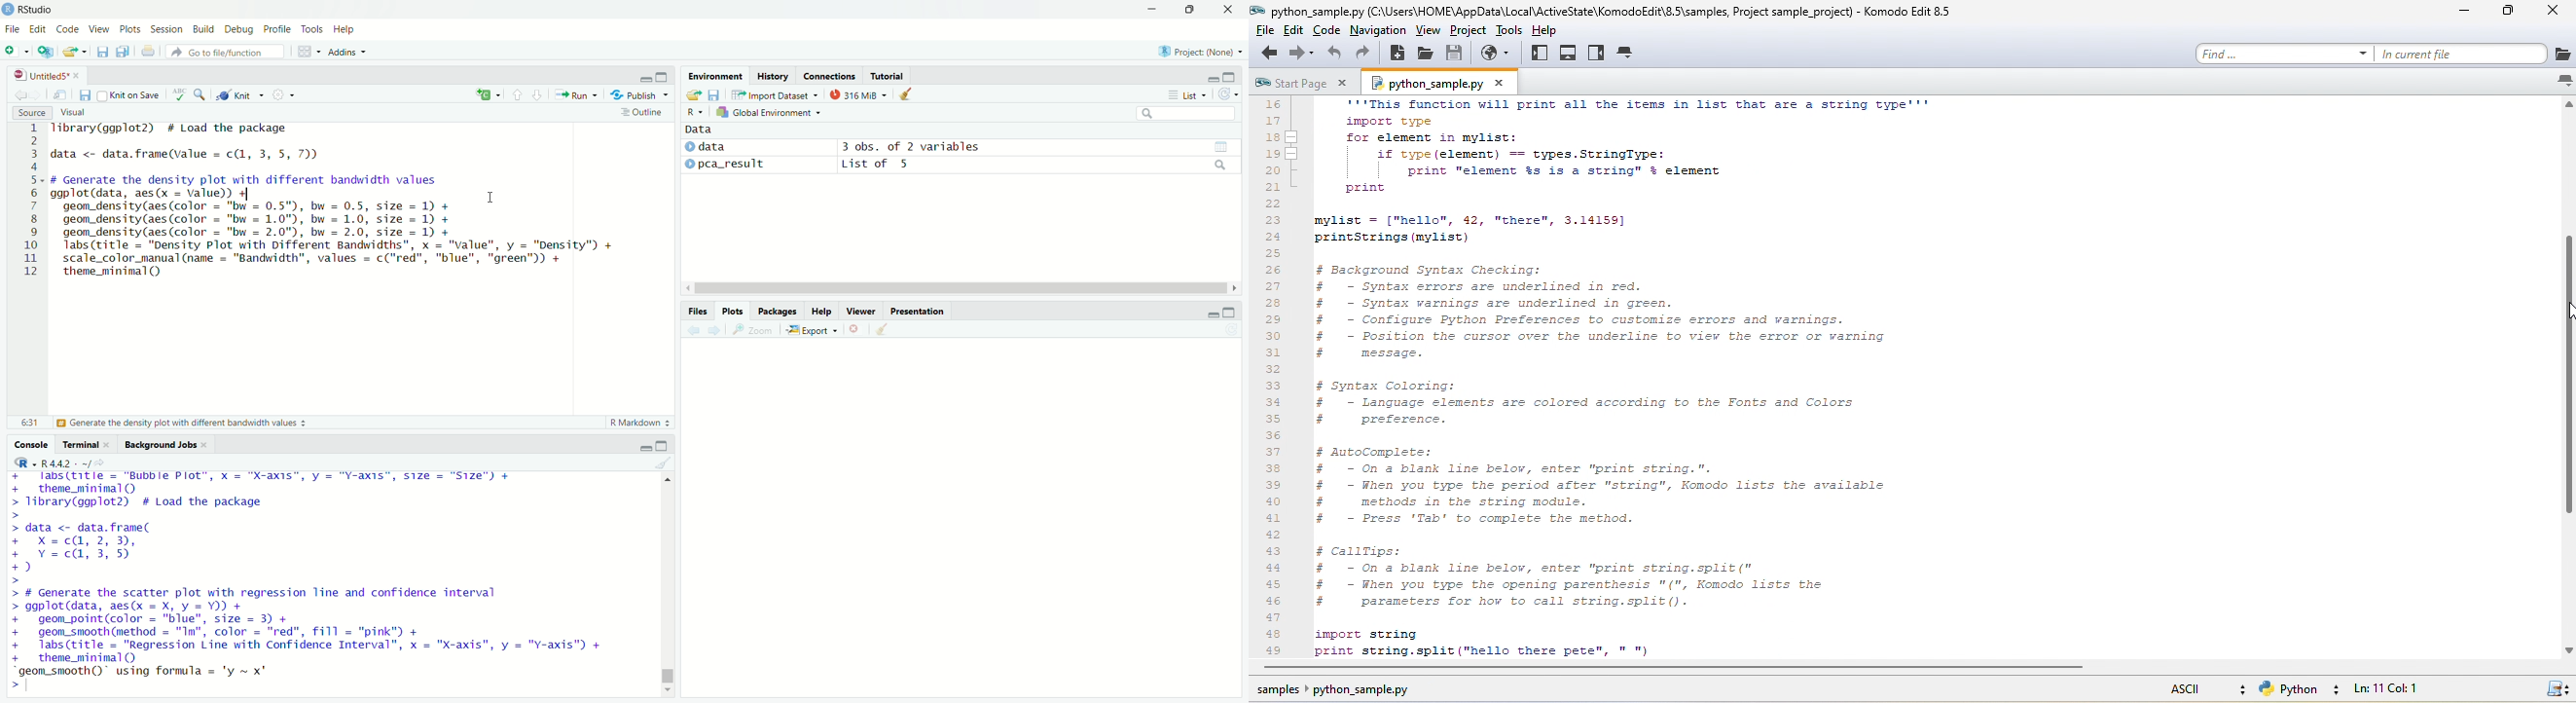 Image resolution: width=2576 pixels, height=728 pixels. Describe the element at coordinates (1456, 53) in the screenshot. I see `save` at that location.